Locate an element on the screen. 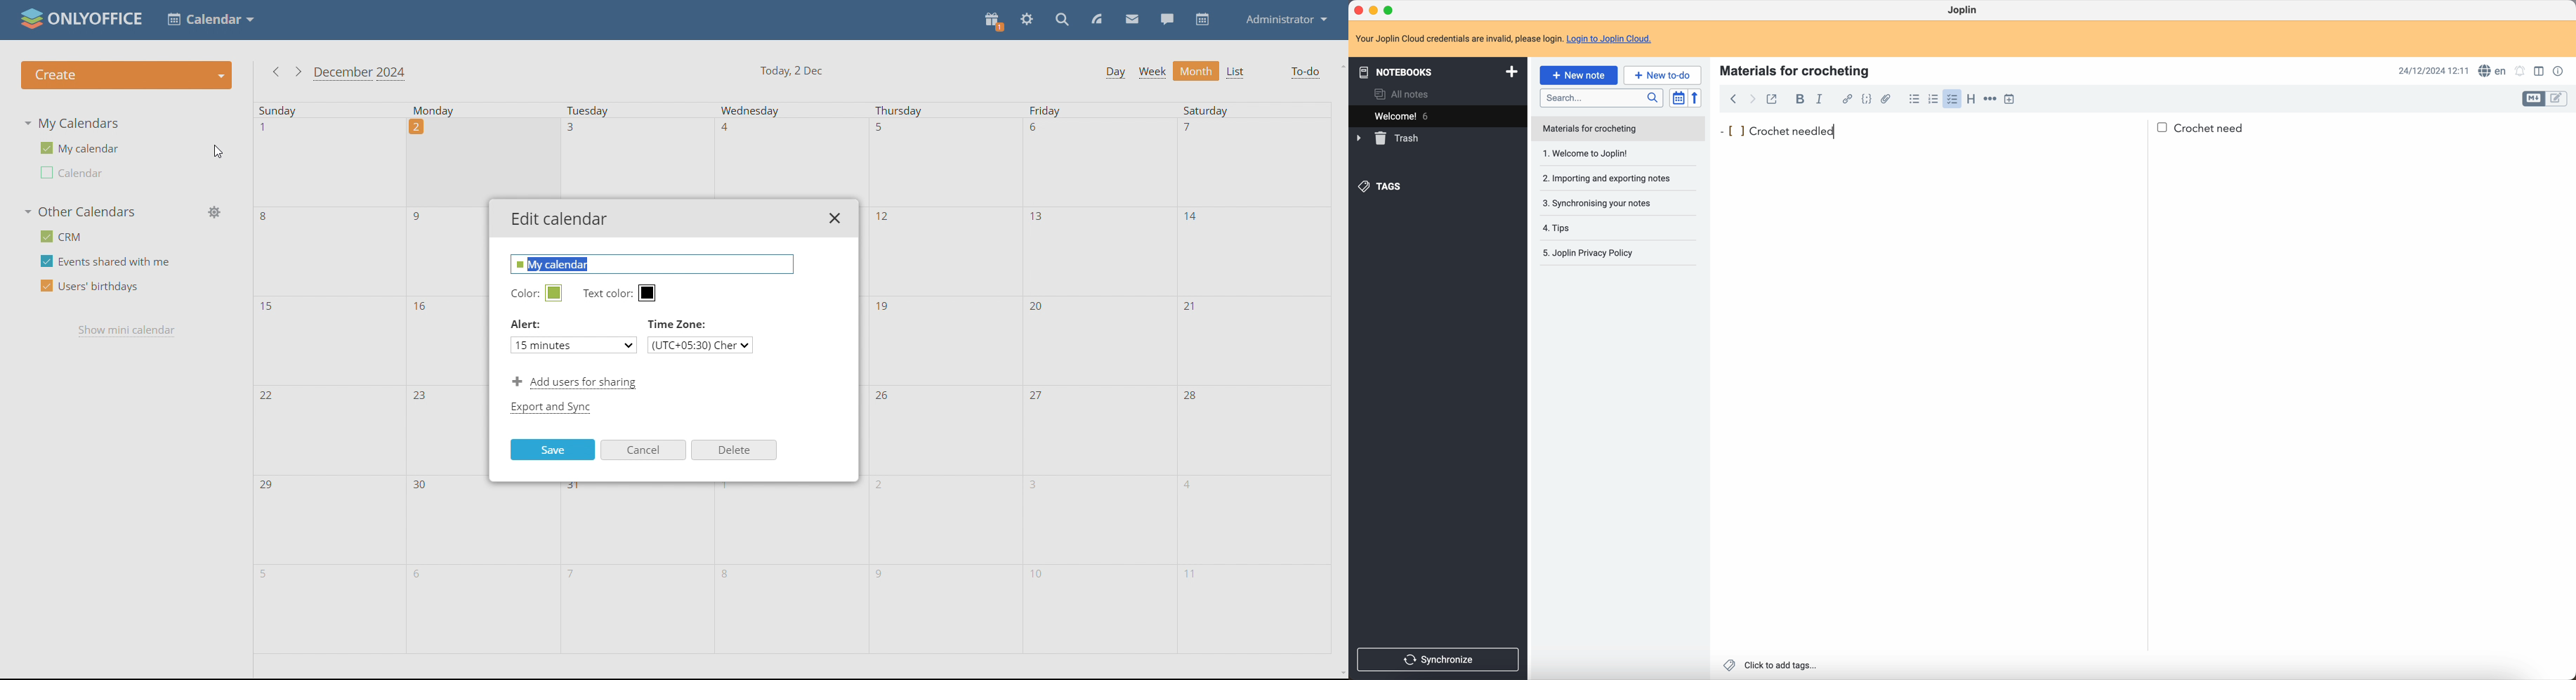 The image size is (2576, 700). edit calendar is located at coordinates (560, 219).